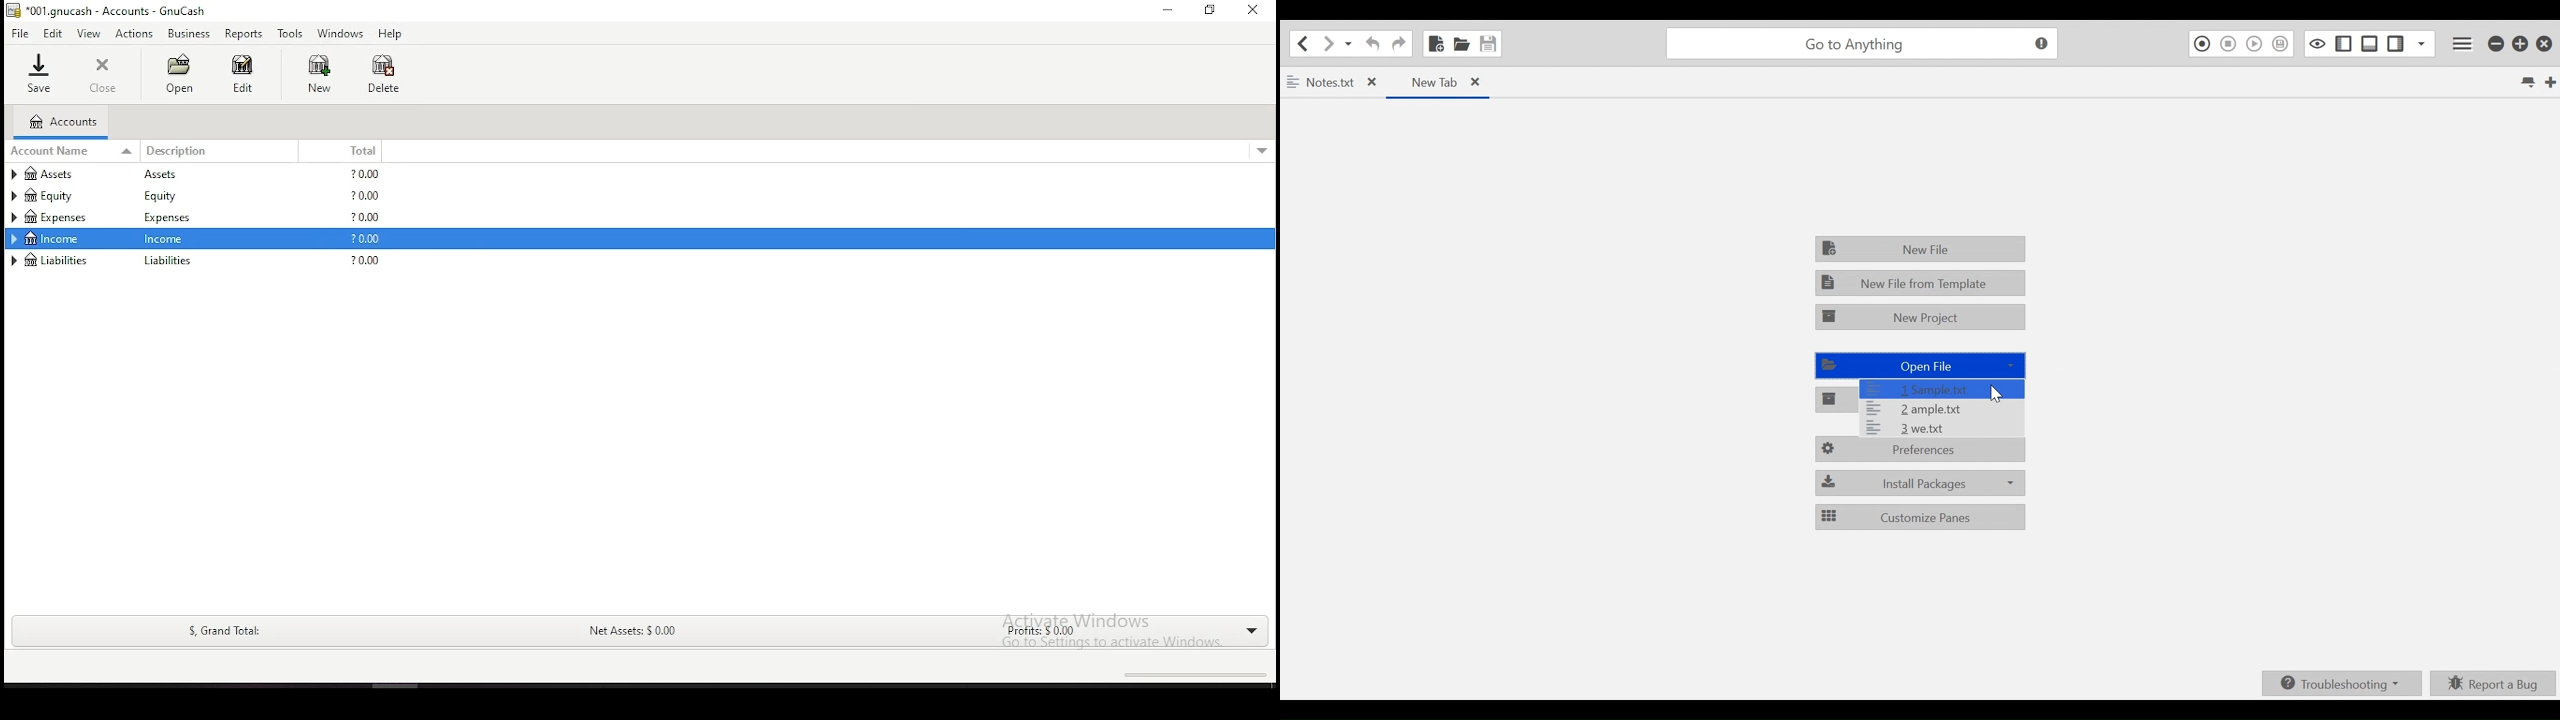  What do you see at coordinates (1165, 10) in the screenshot?
I see `minimize` at bounding box center [1165, 10].